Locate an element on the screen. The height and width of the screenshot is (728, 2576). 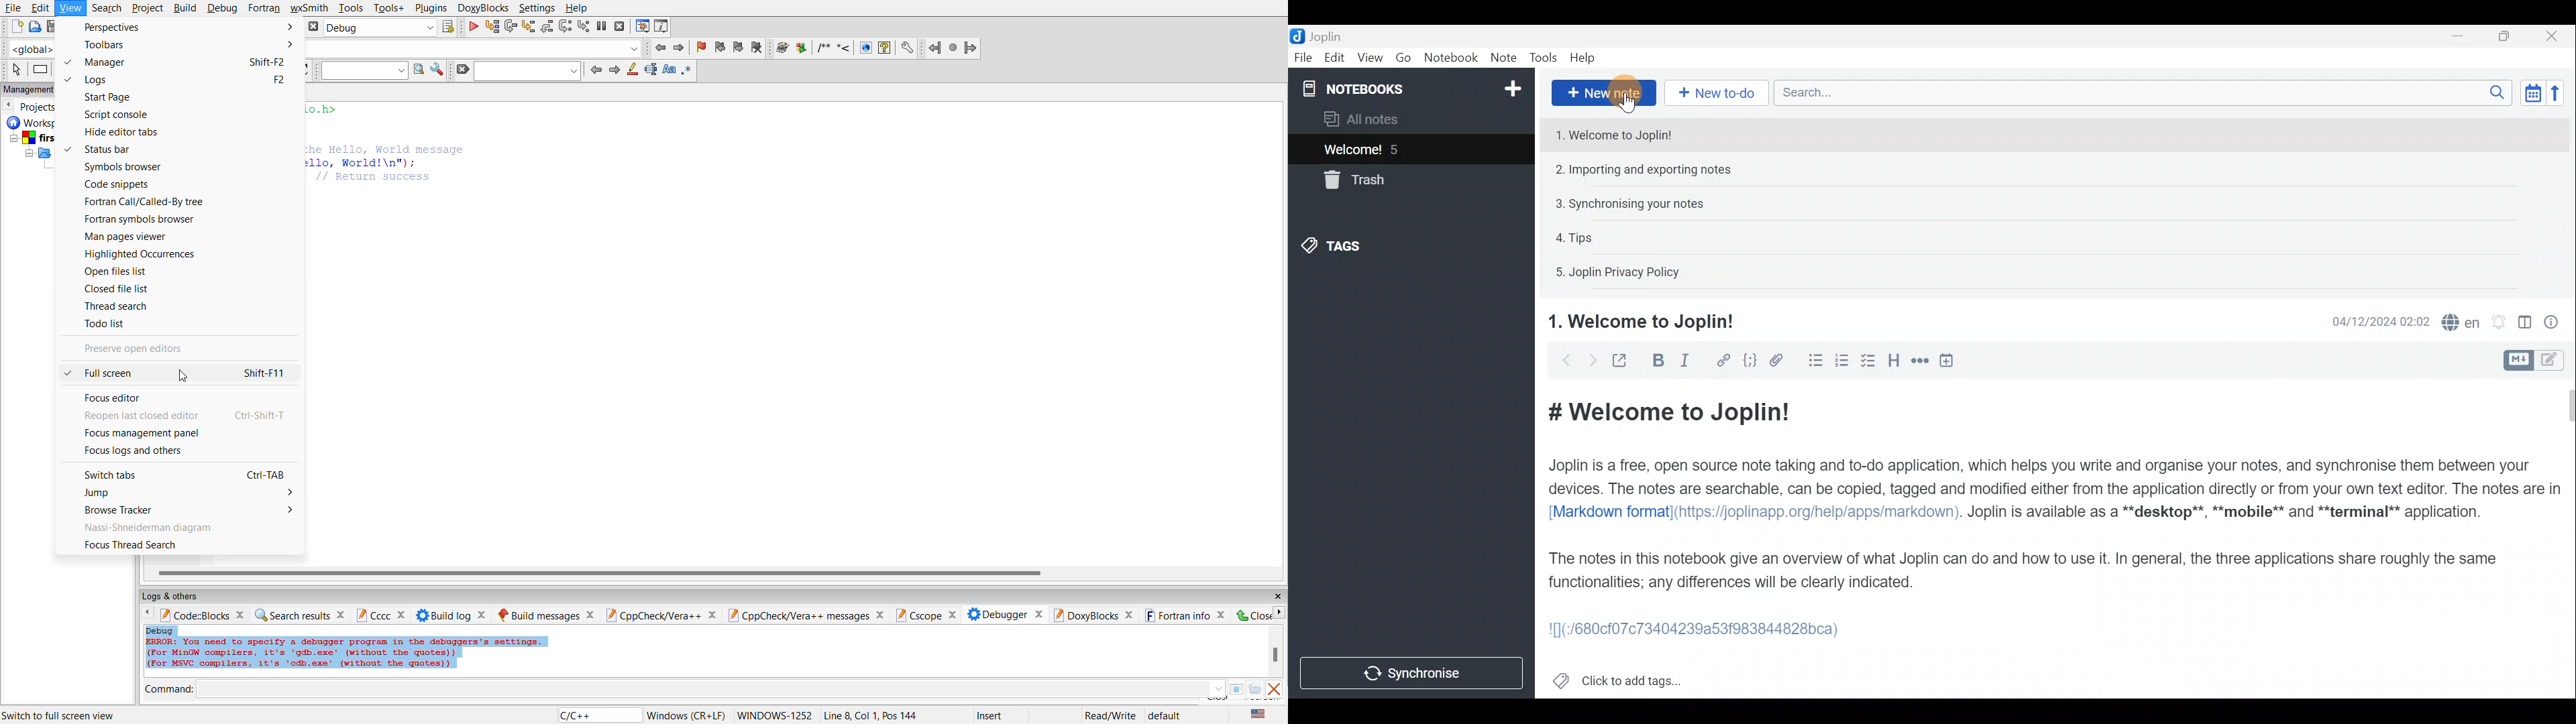
various info is located at coordinates (663, 27).